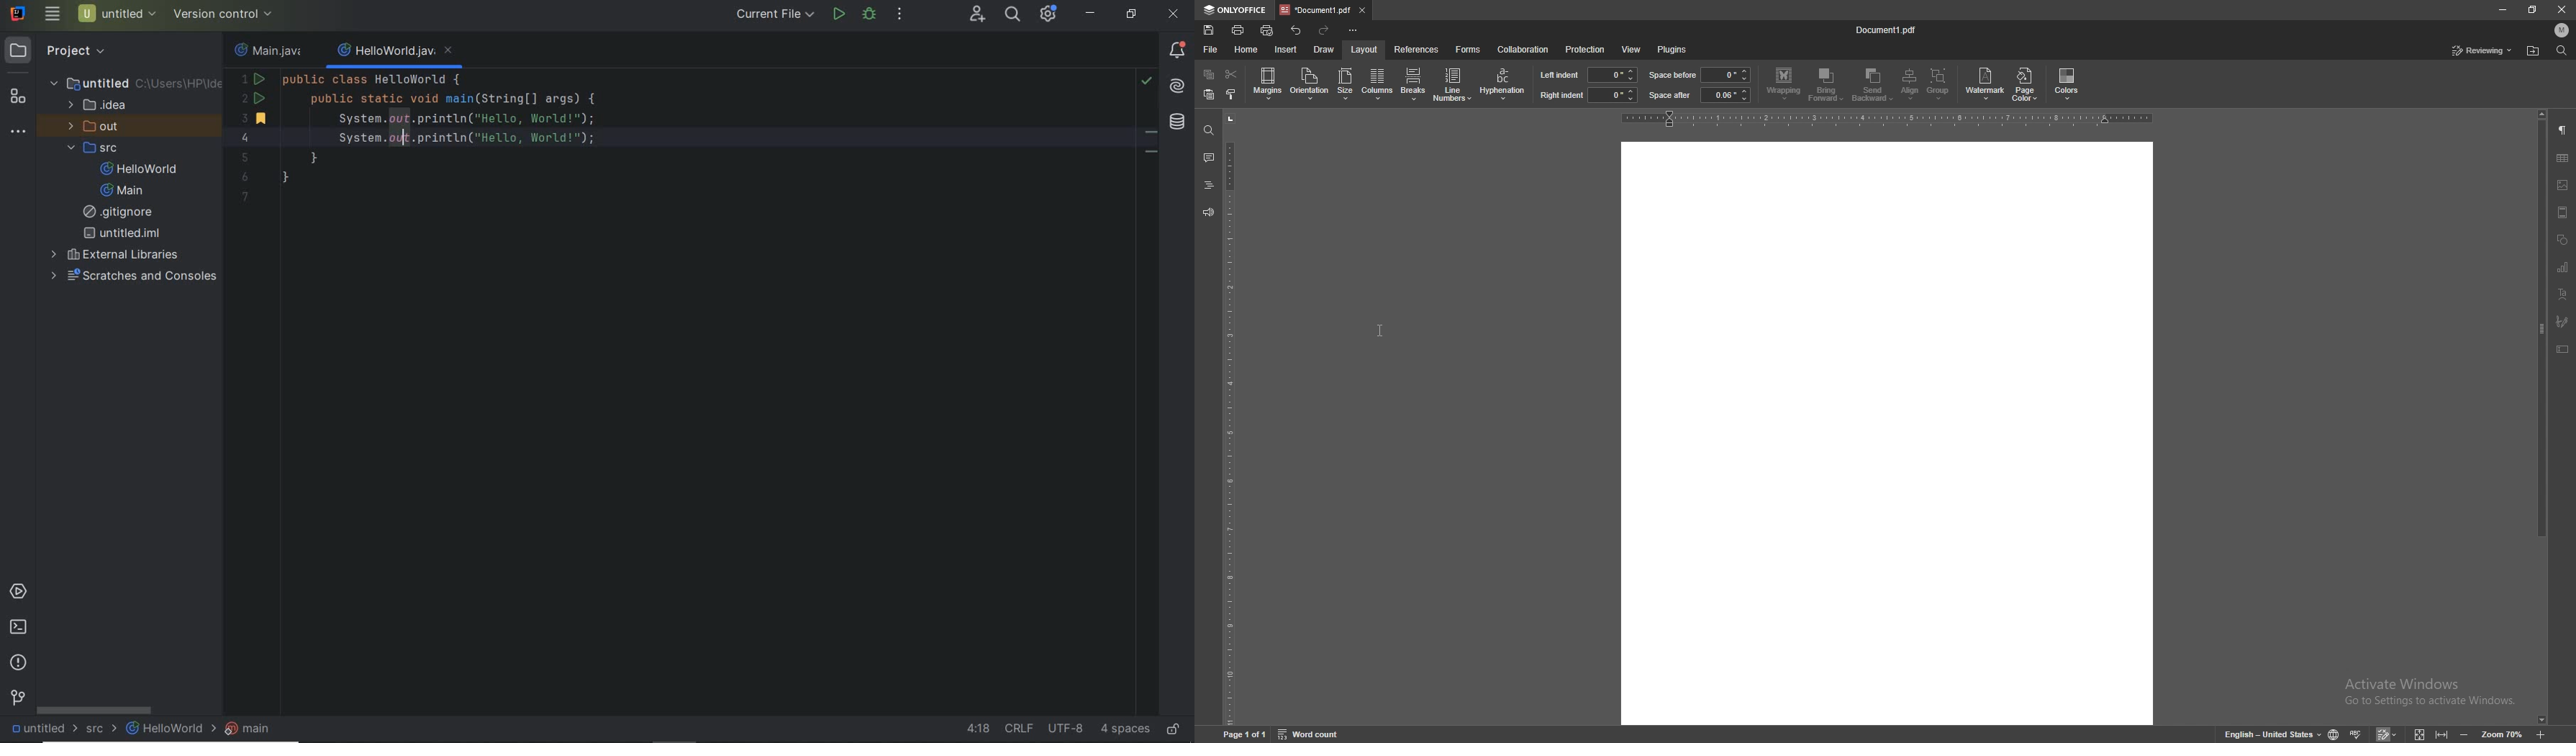 Image resolution: width=2576 pixels, height=756 pixels. Describe the element at coordinates (1670, 95) in the screenshot. I see `space after` at that location.